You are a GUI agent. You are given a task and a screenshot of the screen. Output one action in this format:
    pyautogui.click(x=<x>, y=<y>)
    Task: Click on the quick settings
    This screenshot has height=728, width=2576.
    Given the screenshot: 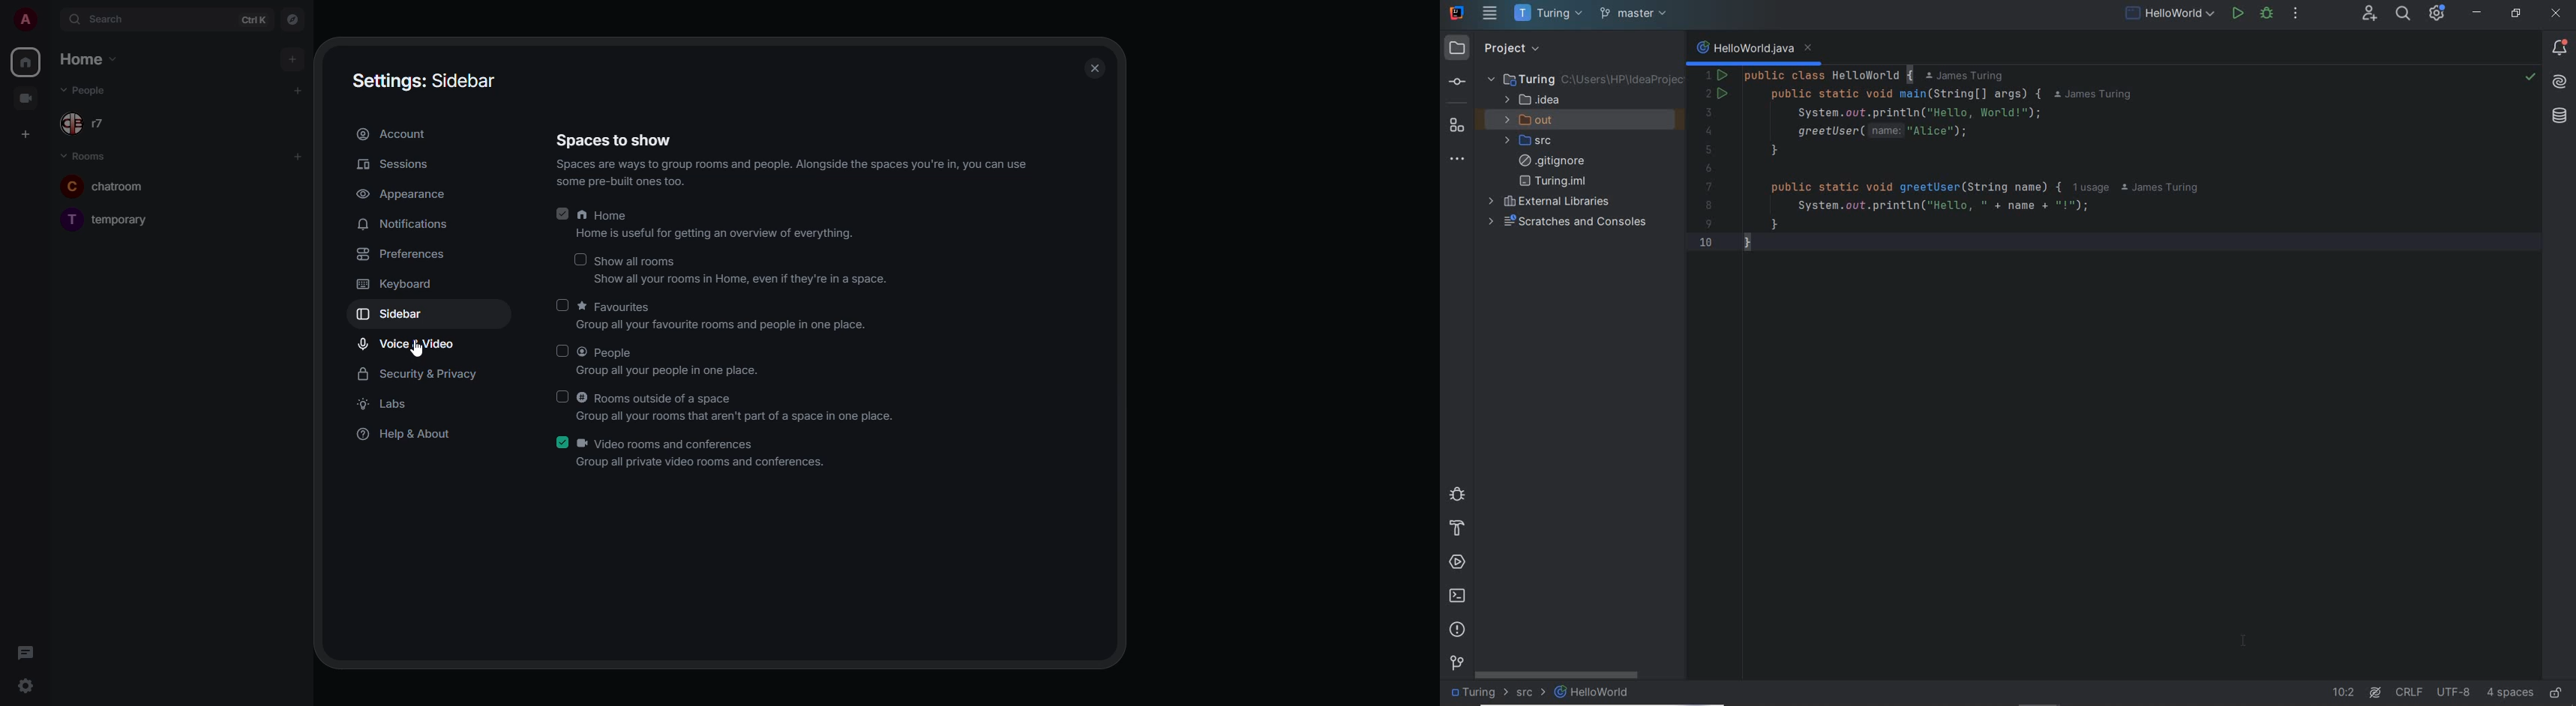 What is the action you would take?
    pyautogui.click(x=25, y=686)
    